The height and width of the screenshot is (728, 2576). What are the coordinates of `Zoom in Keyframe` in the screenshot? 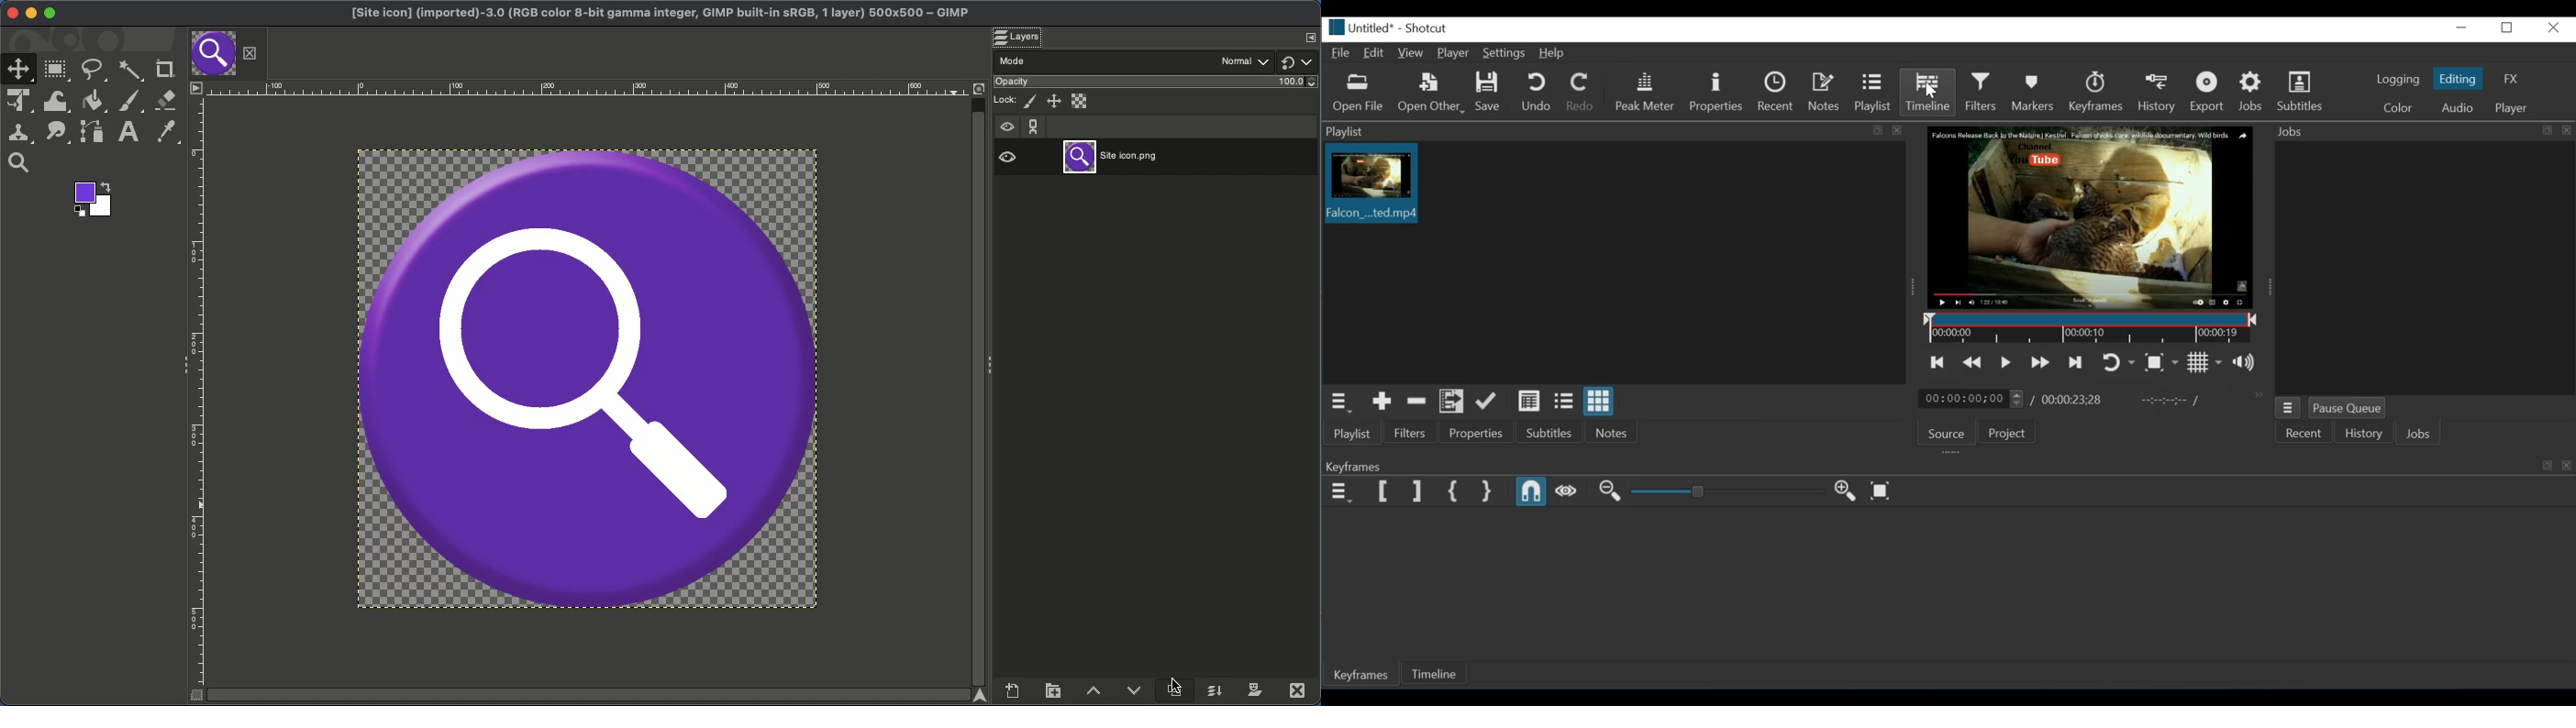 It's located at (1608, 492).